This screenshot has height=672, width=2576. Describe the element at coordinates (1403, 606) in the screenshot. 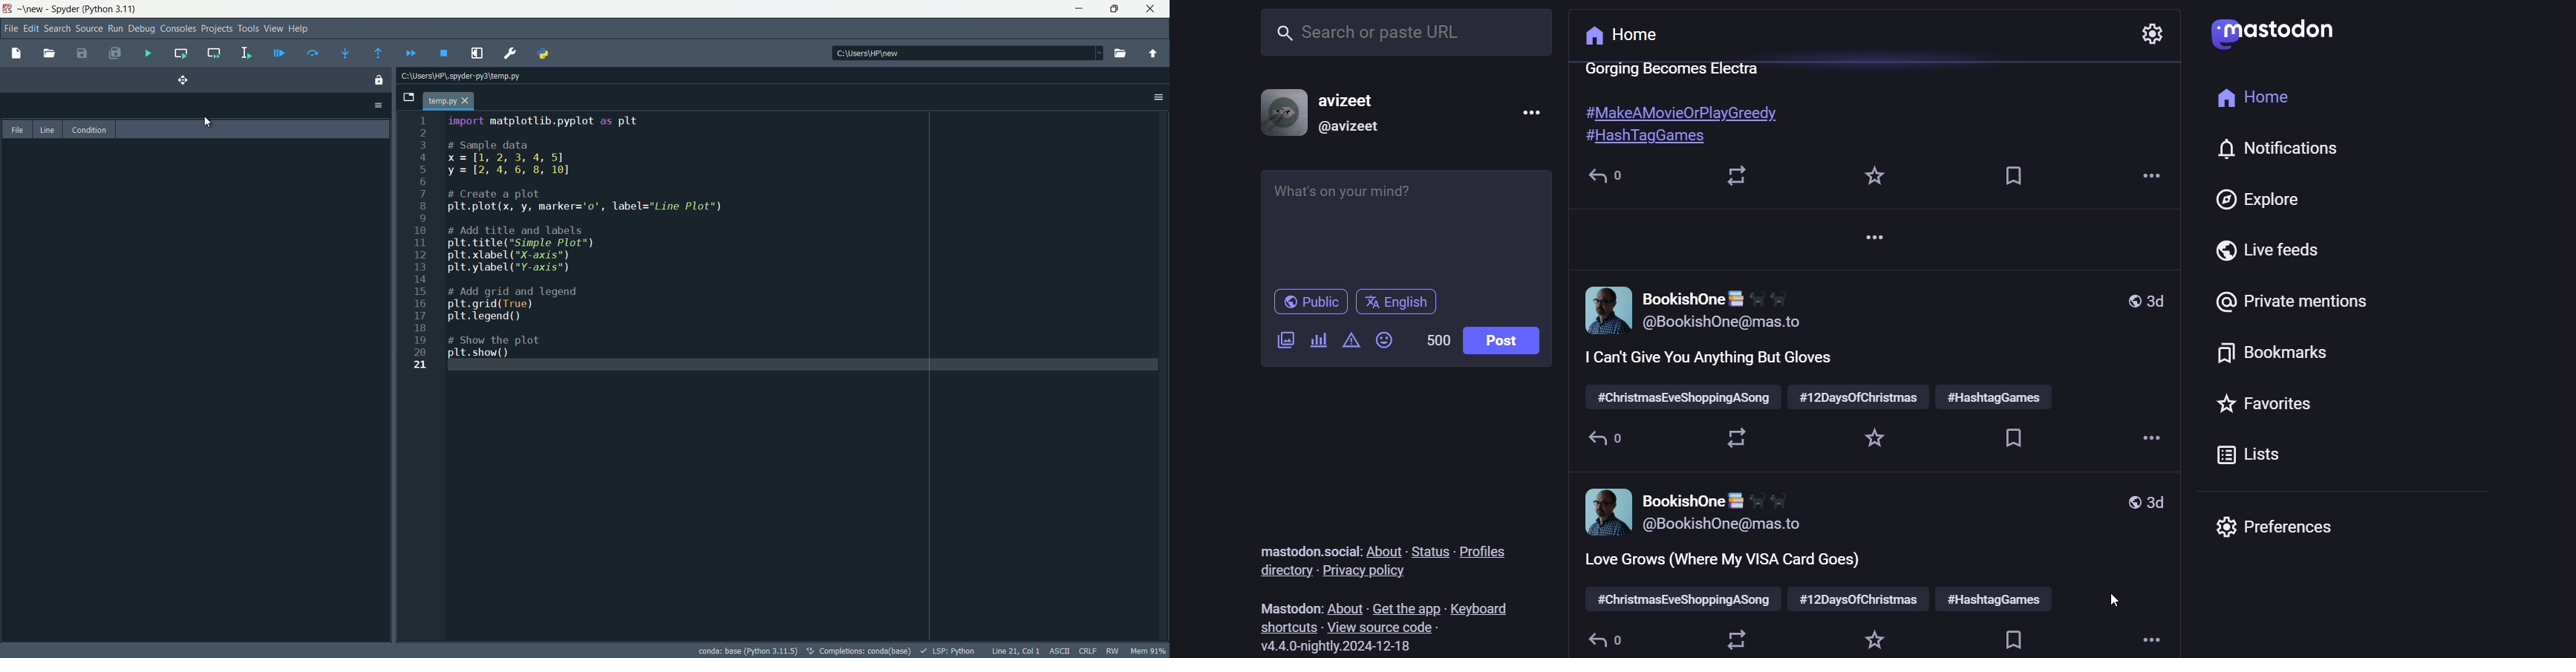

I see `get the app` at that location.